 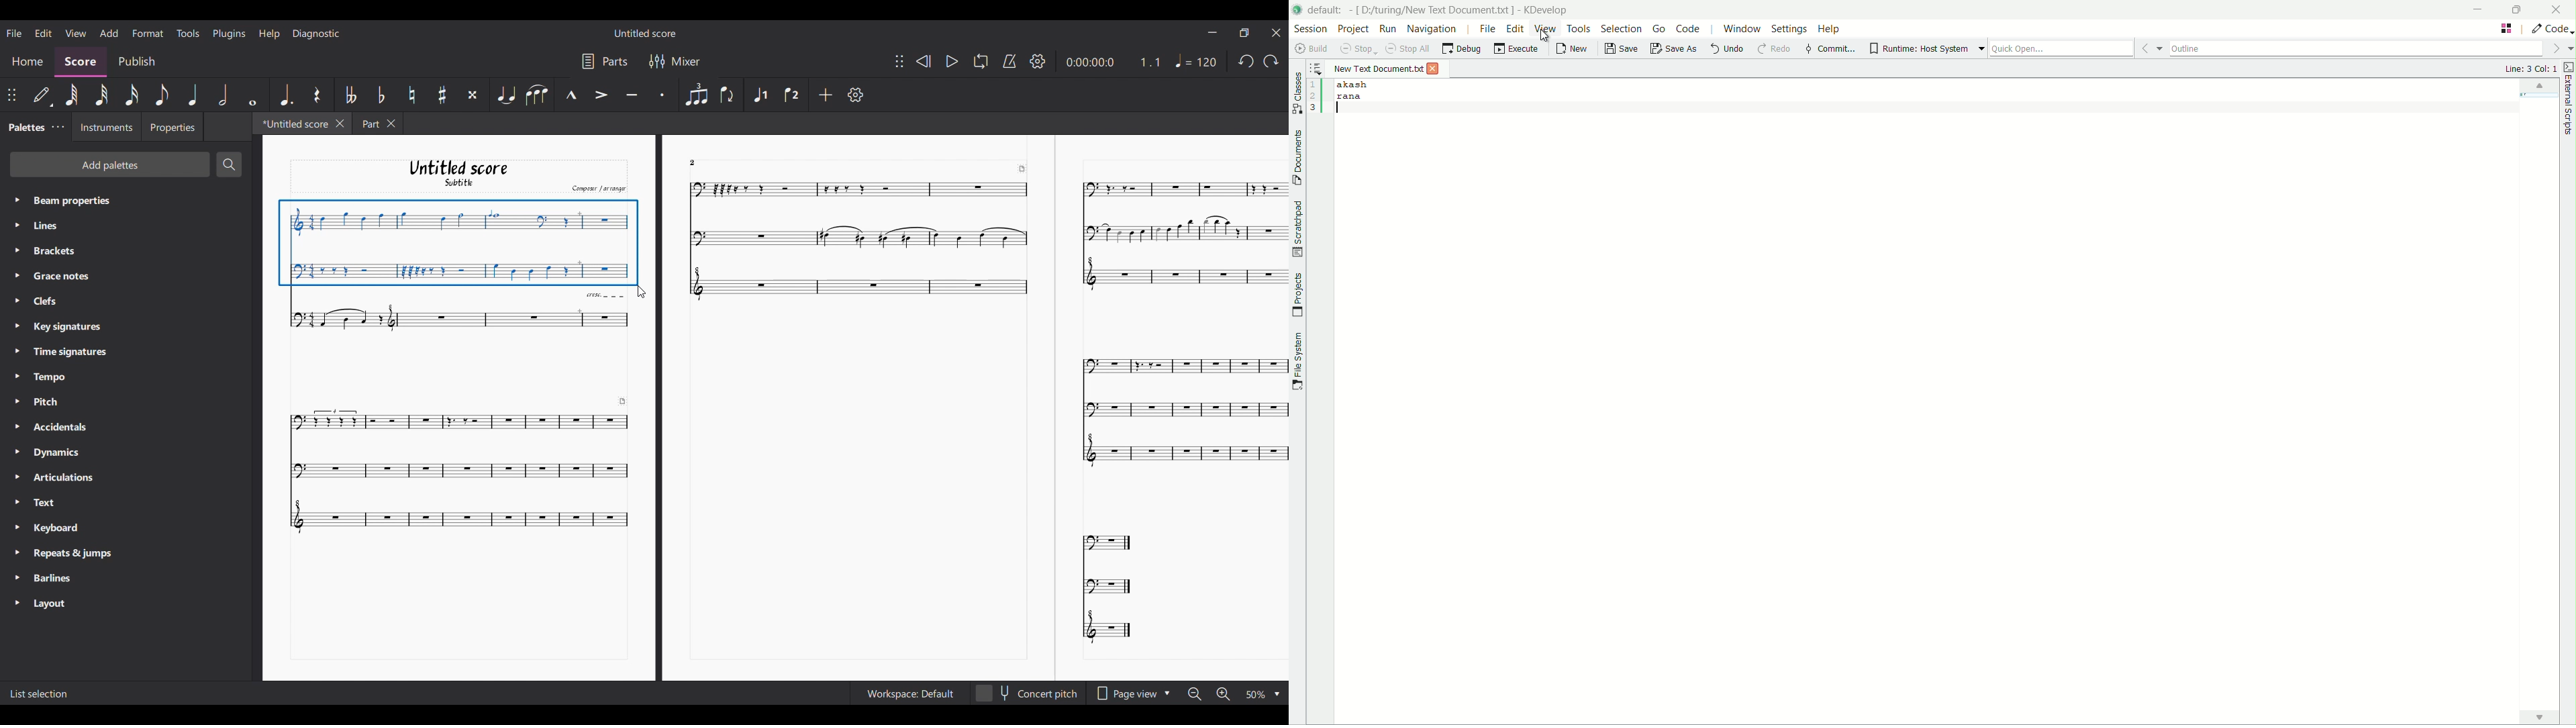 I want to click on Instruments, so click(x=105, y=128).